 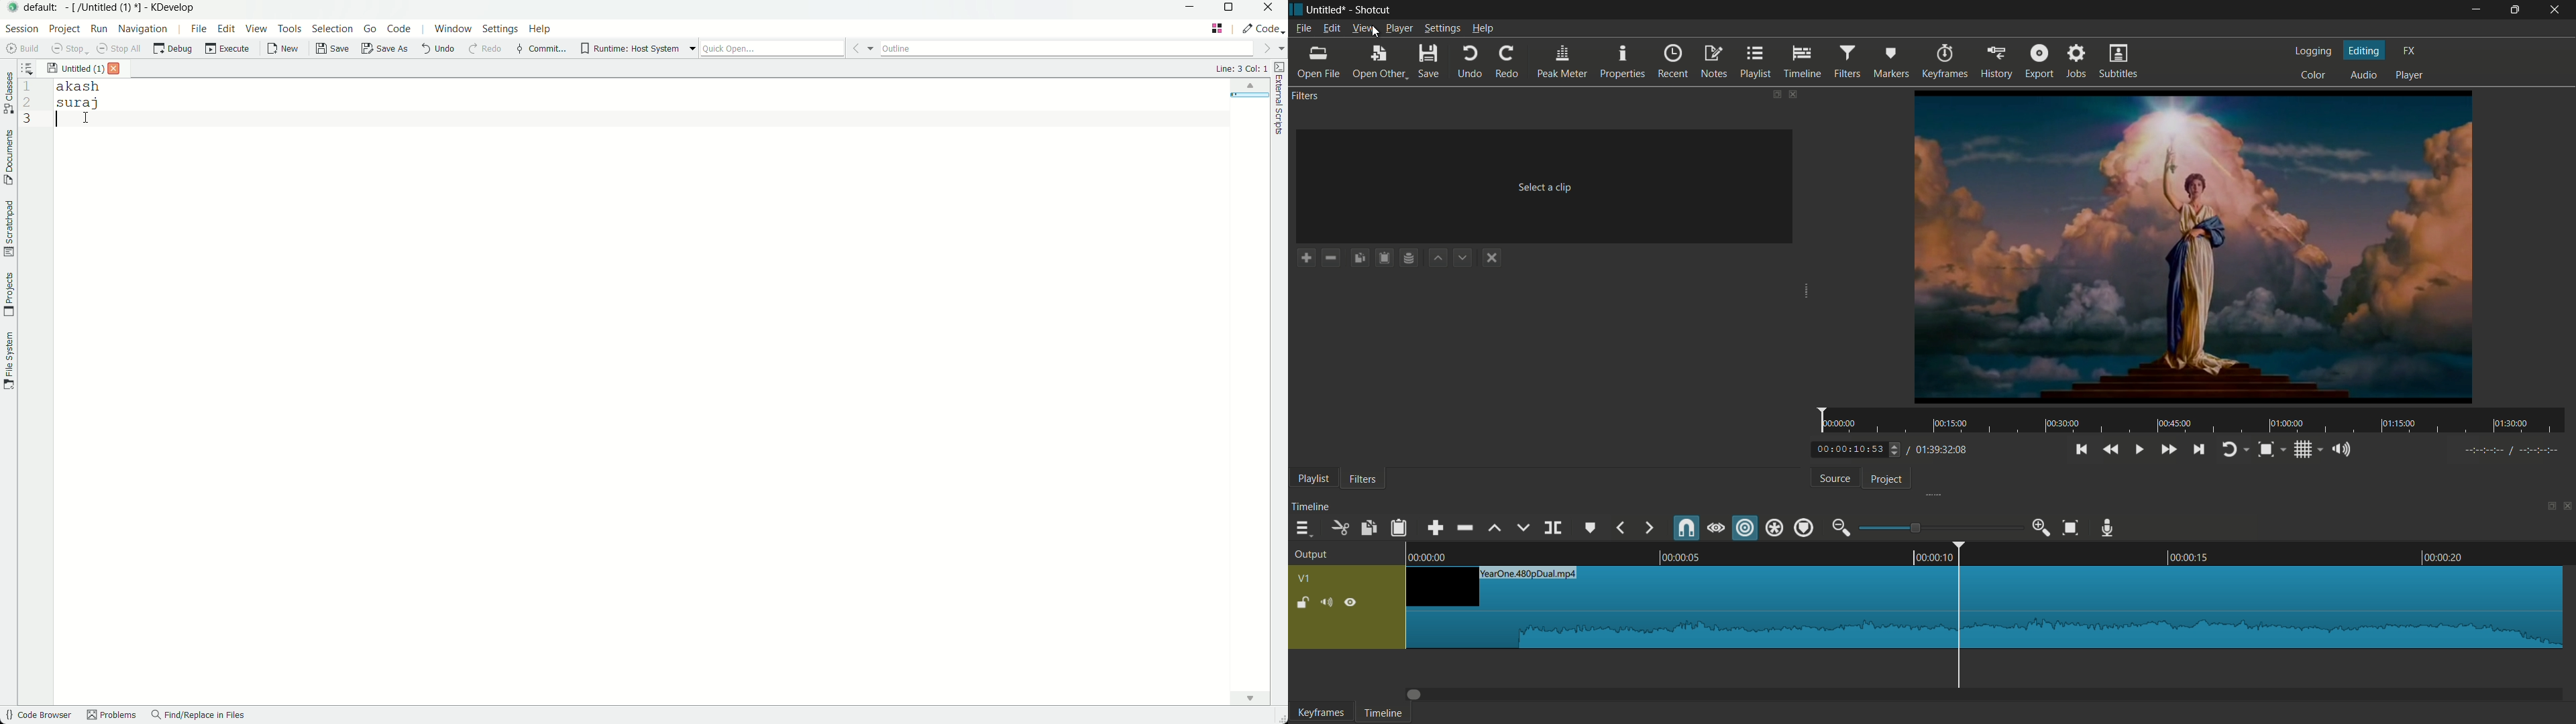 I want to click on help menu, so click(x=542, y=28).